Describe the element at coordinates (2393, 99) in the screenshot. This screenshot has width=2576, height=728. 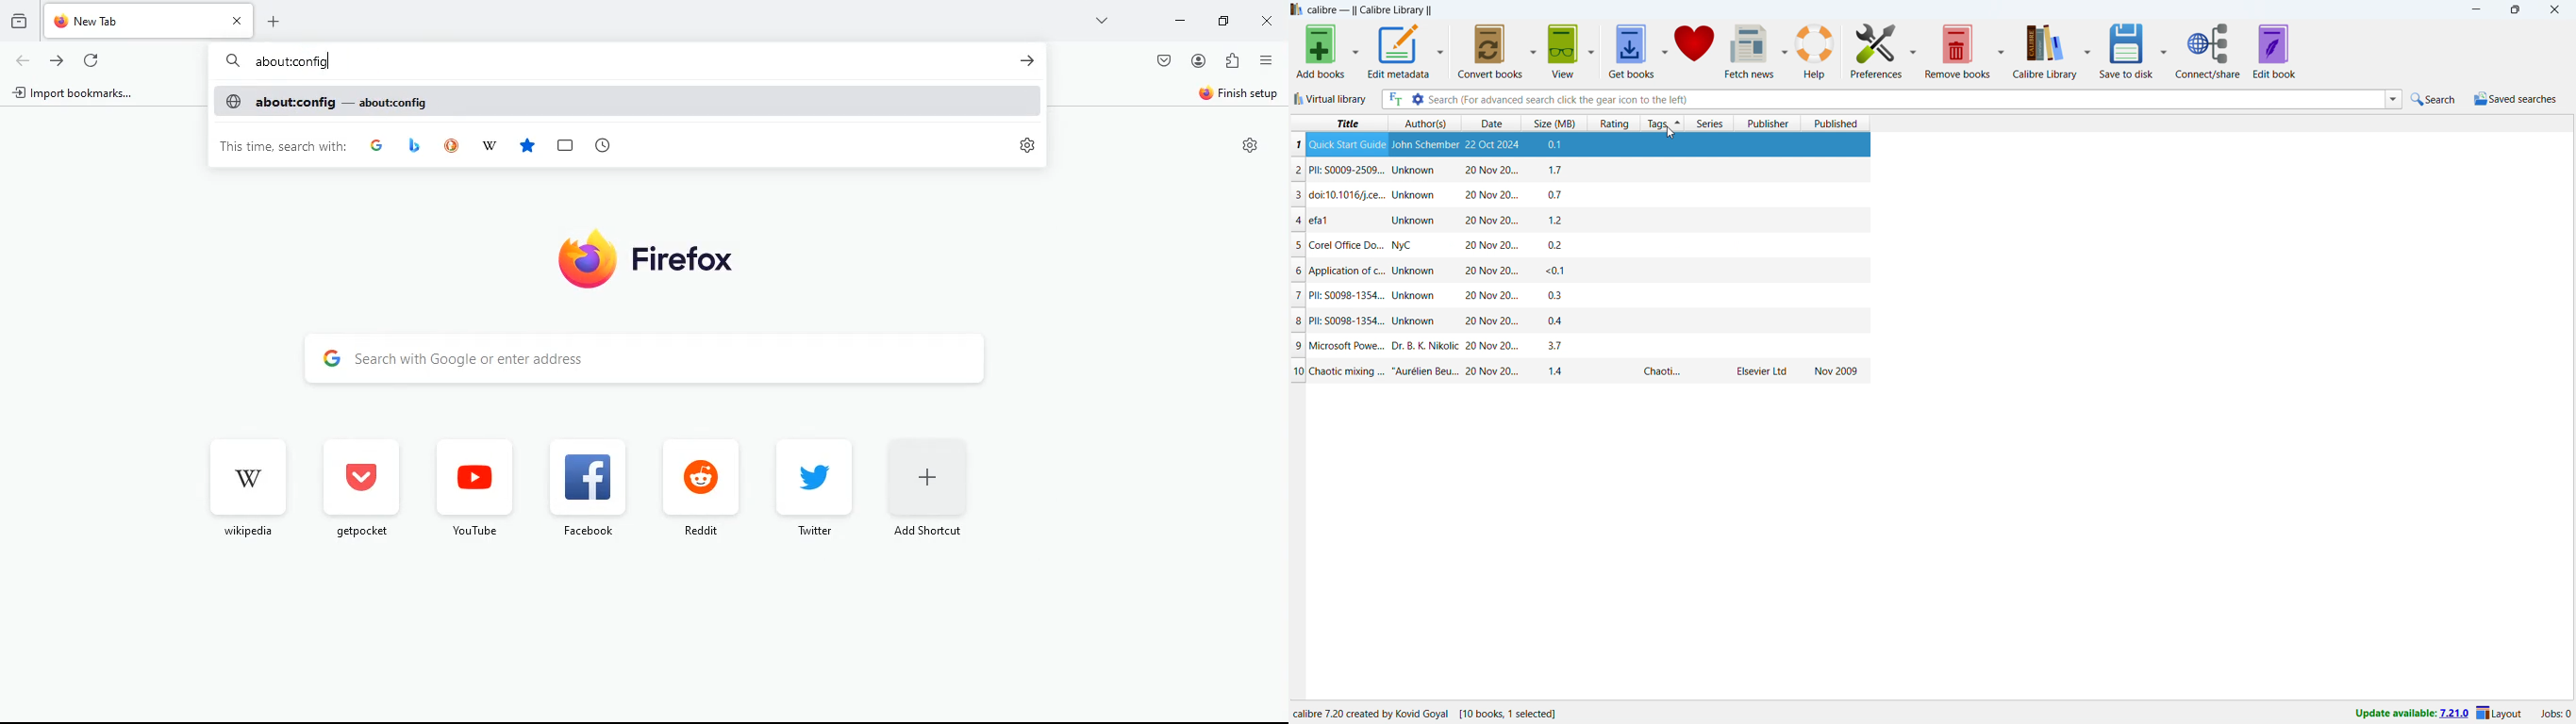
I see `search history` at that location.